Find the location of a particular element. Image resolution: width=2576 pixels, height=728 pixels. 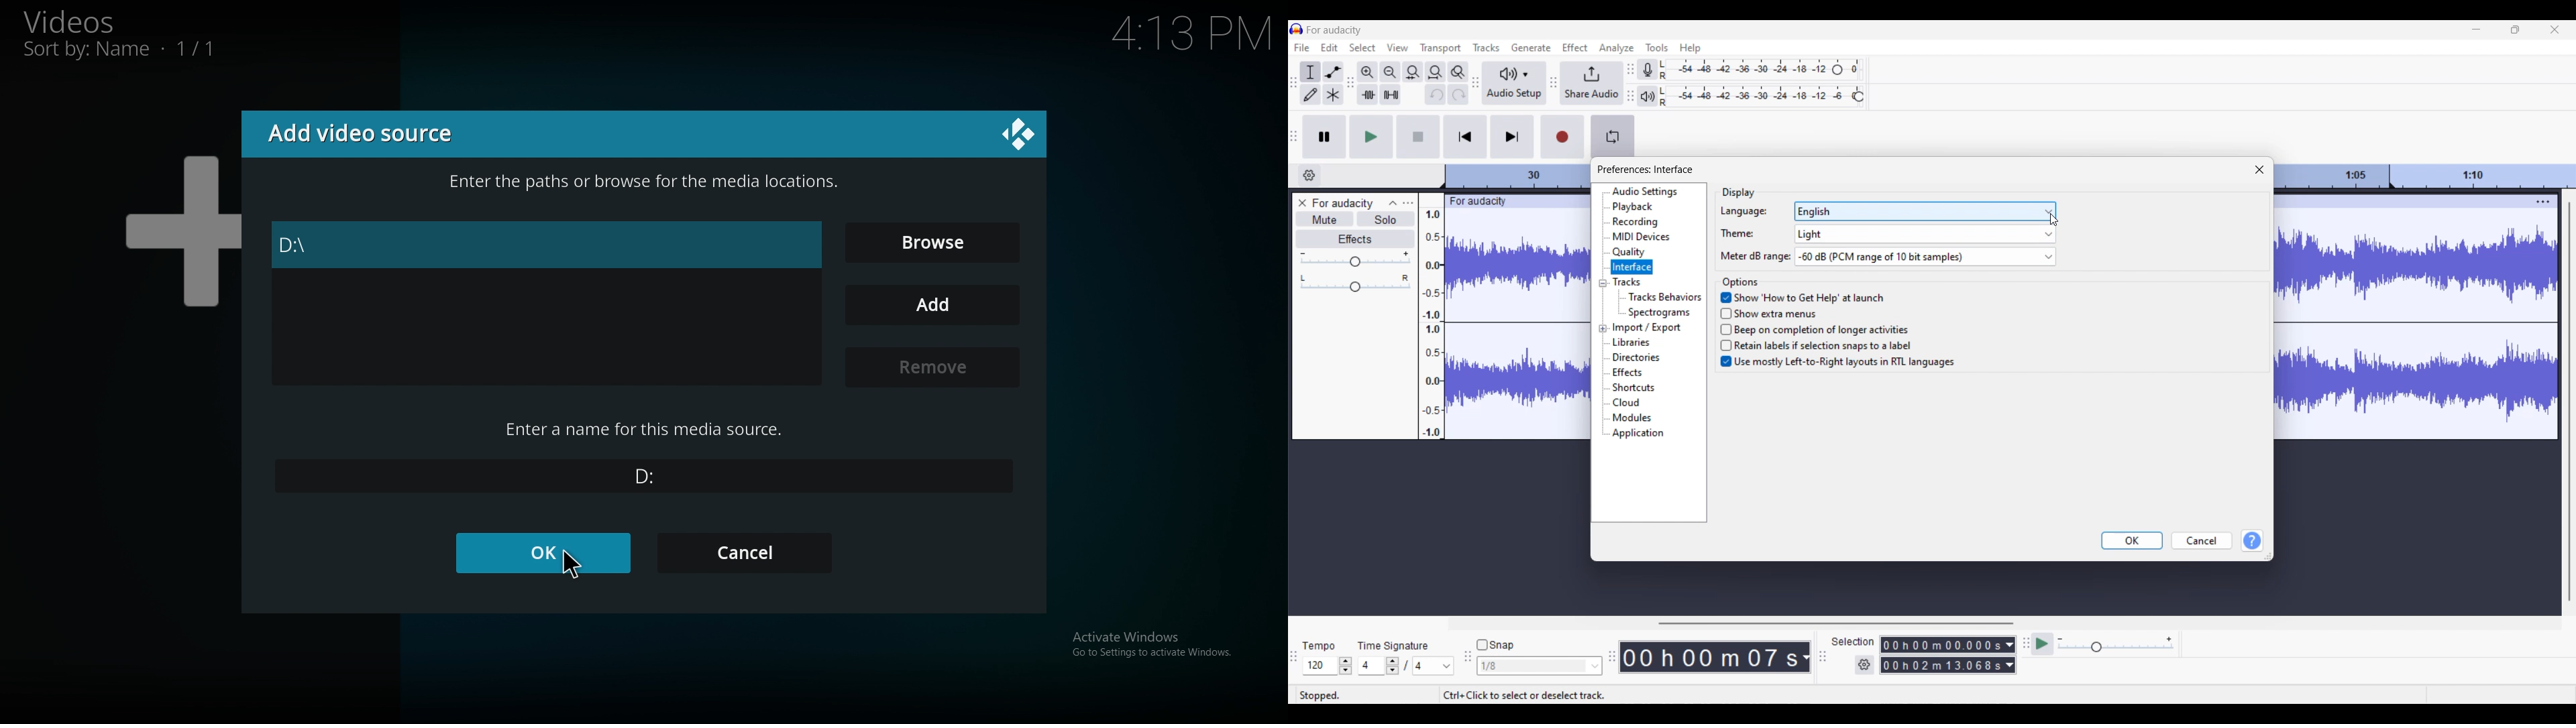

Pause is located at coordinates (1324, 137).